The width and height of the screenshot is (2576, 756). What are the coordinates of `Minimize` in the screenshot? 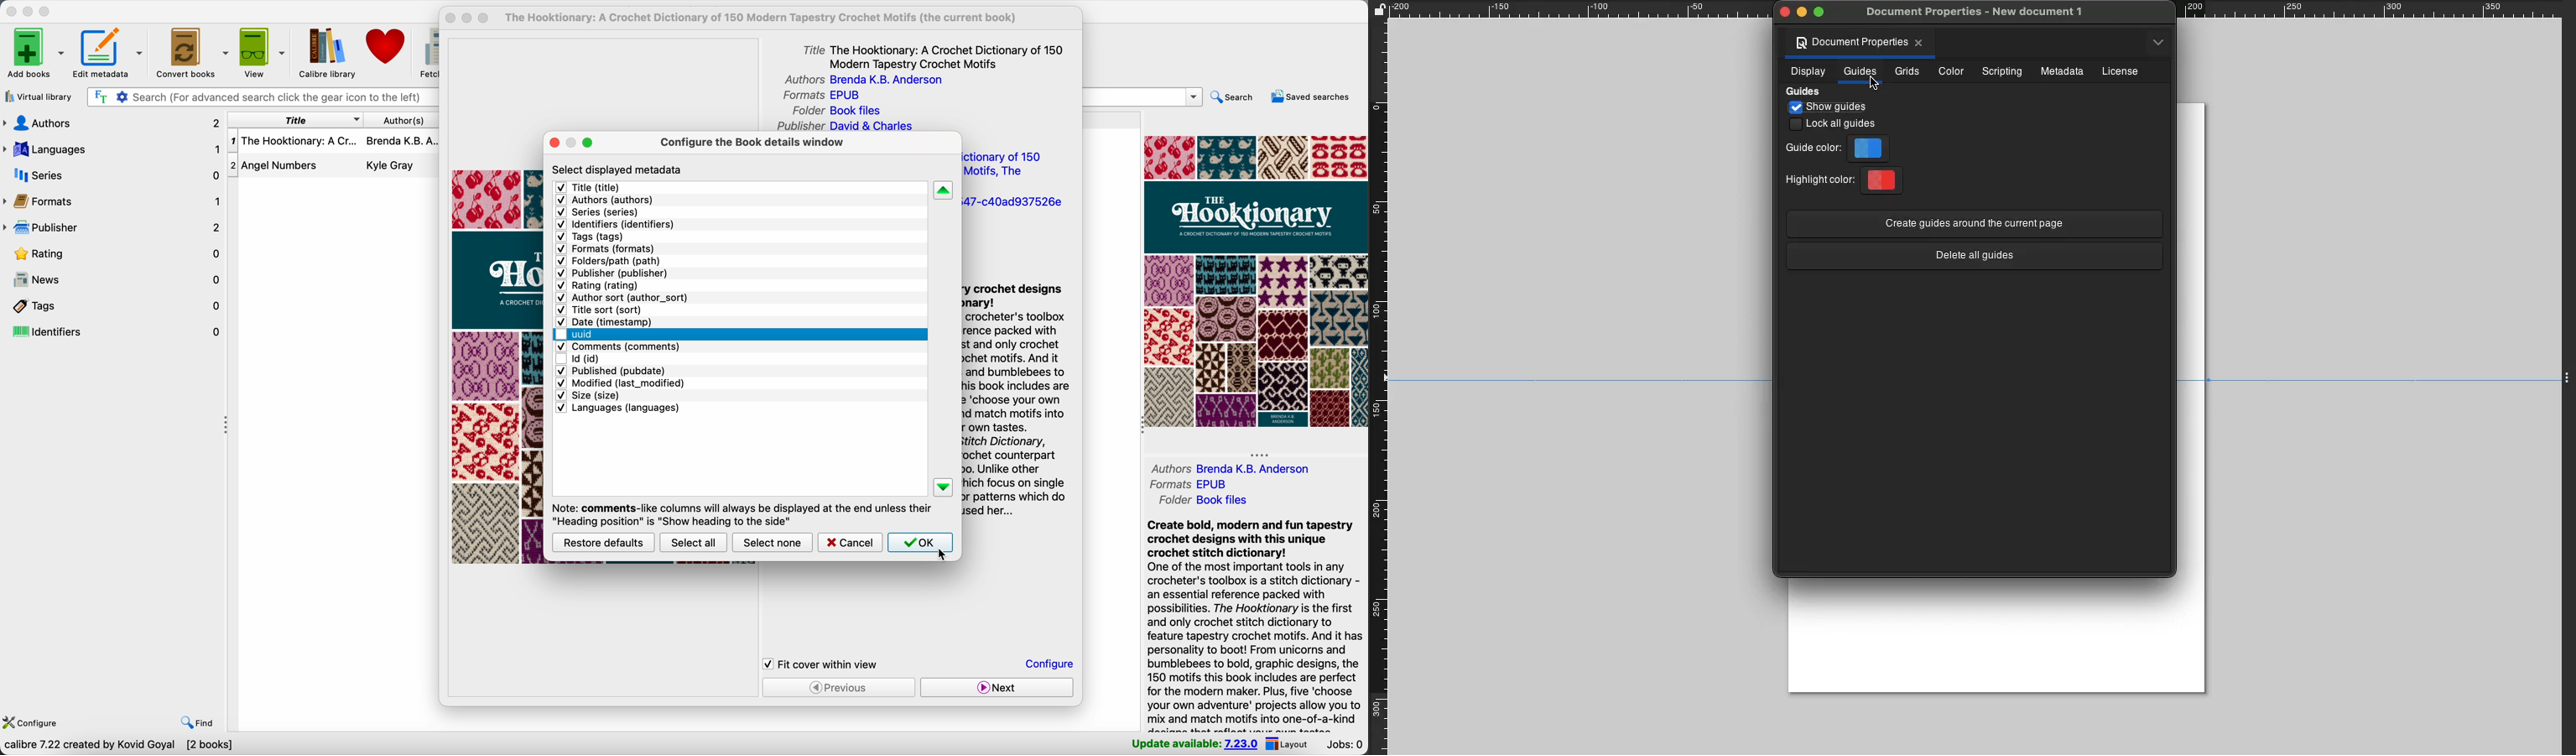 It's located at (1803, 13).